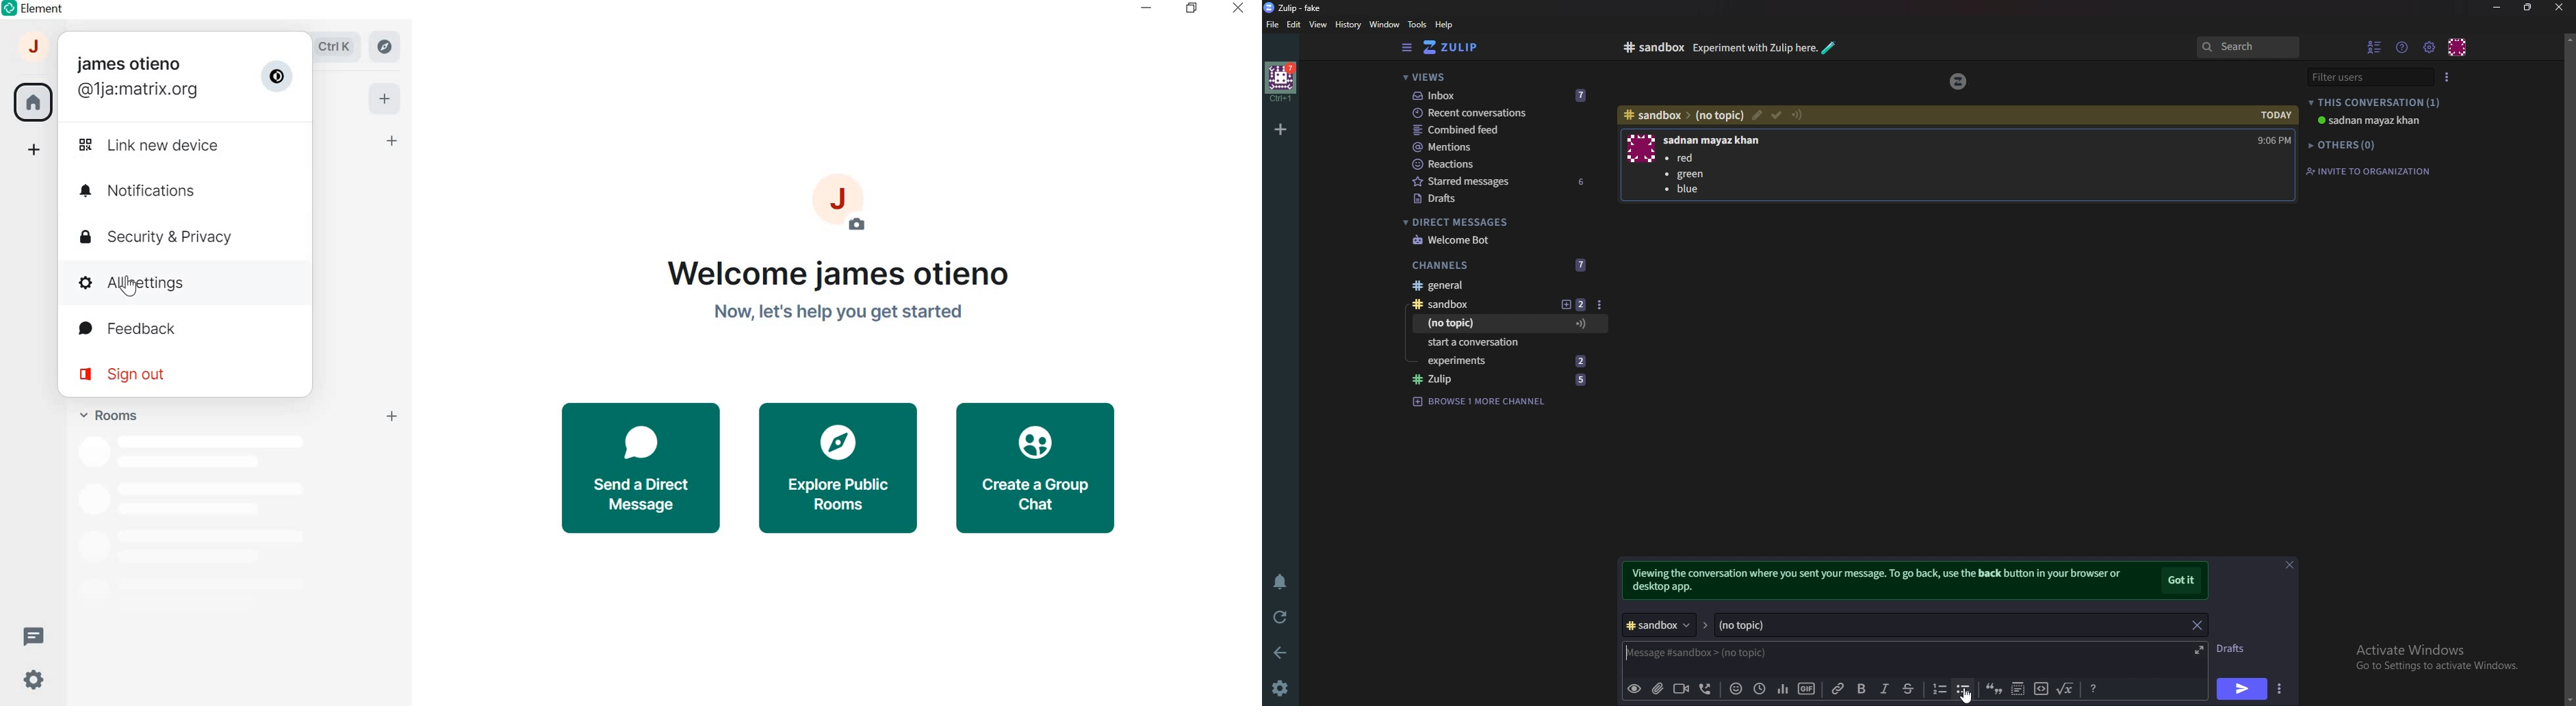  What do you see at coordinates (2558, 7) in the screenshot?
I see `close` at bounding box center [2558, 7].